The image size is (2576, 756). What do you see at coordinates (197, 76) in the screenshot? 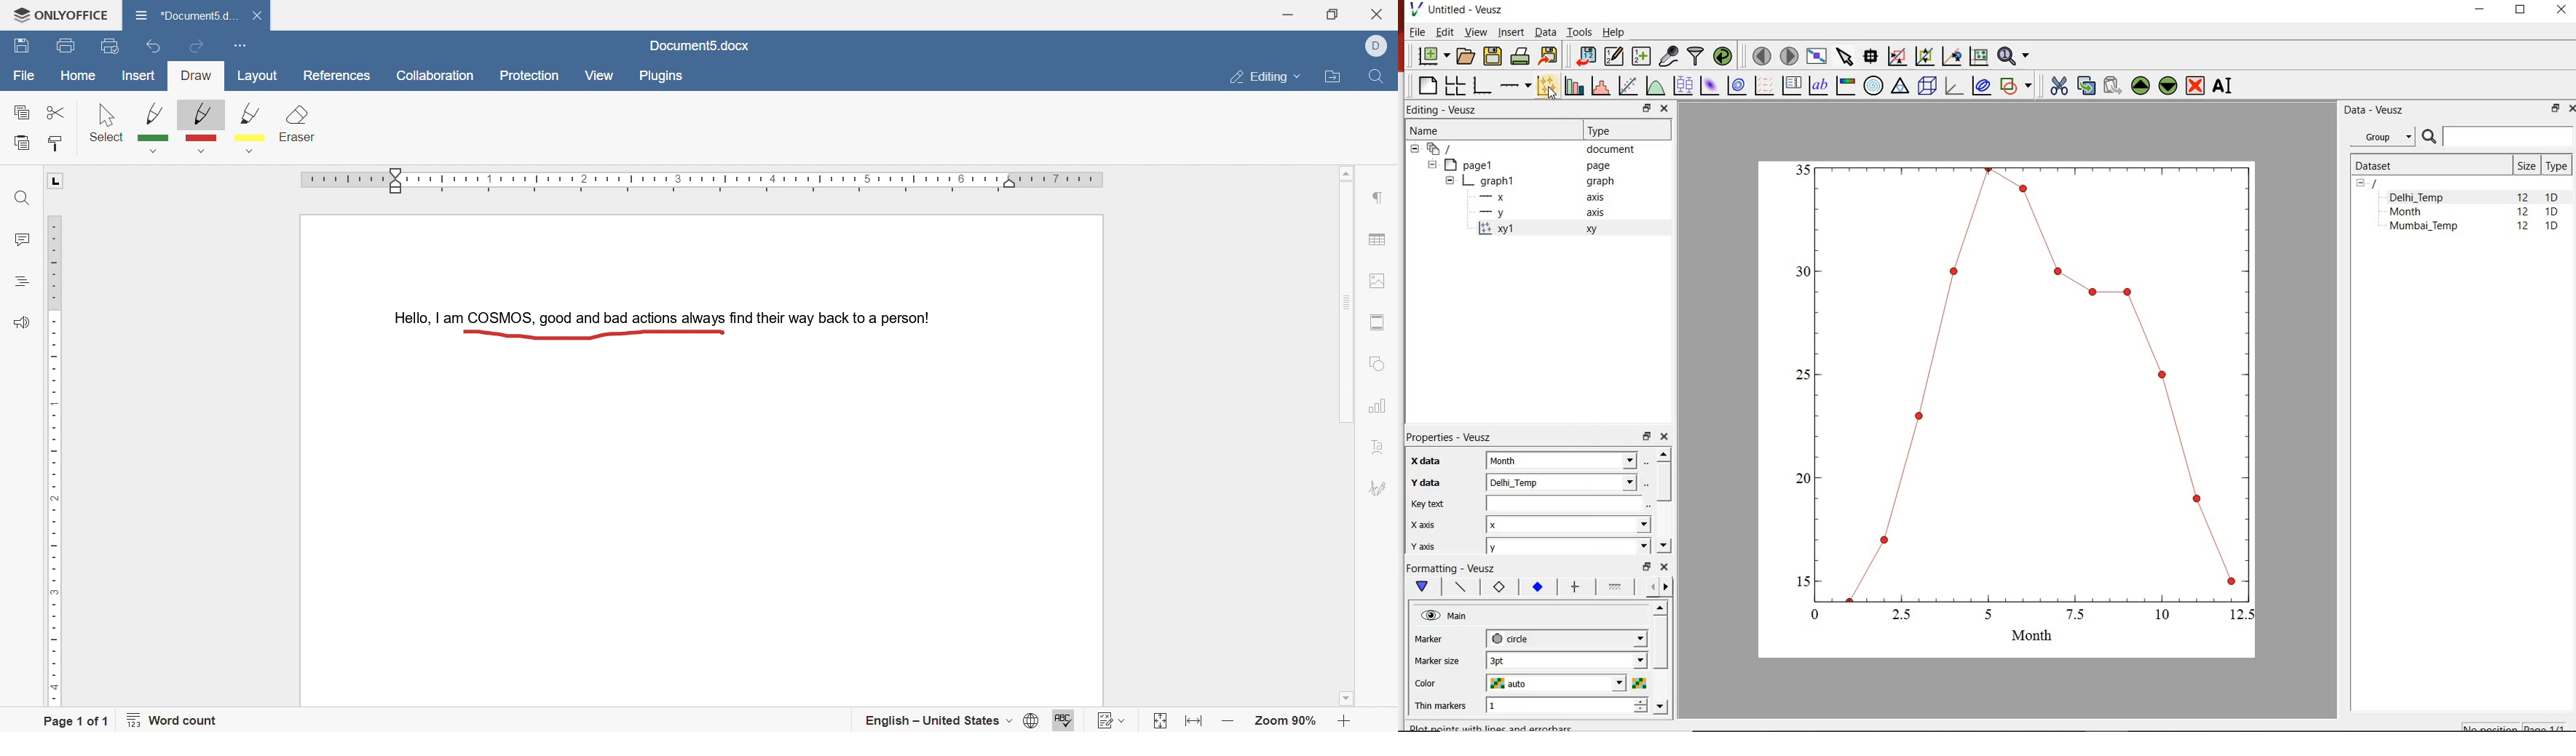
I see `draw` at bounding box center [197, 76].